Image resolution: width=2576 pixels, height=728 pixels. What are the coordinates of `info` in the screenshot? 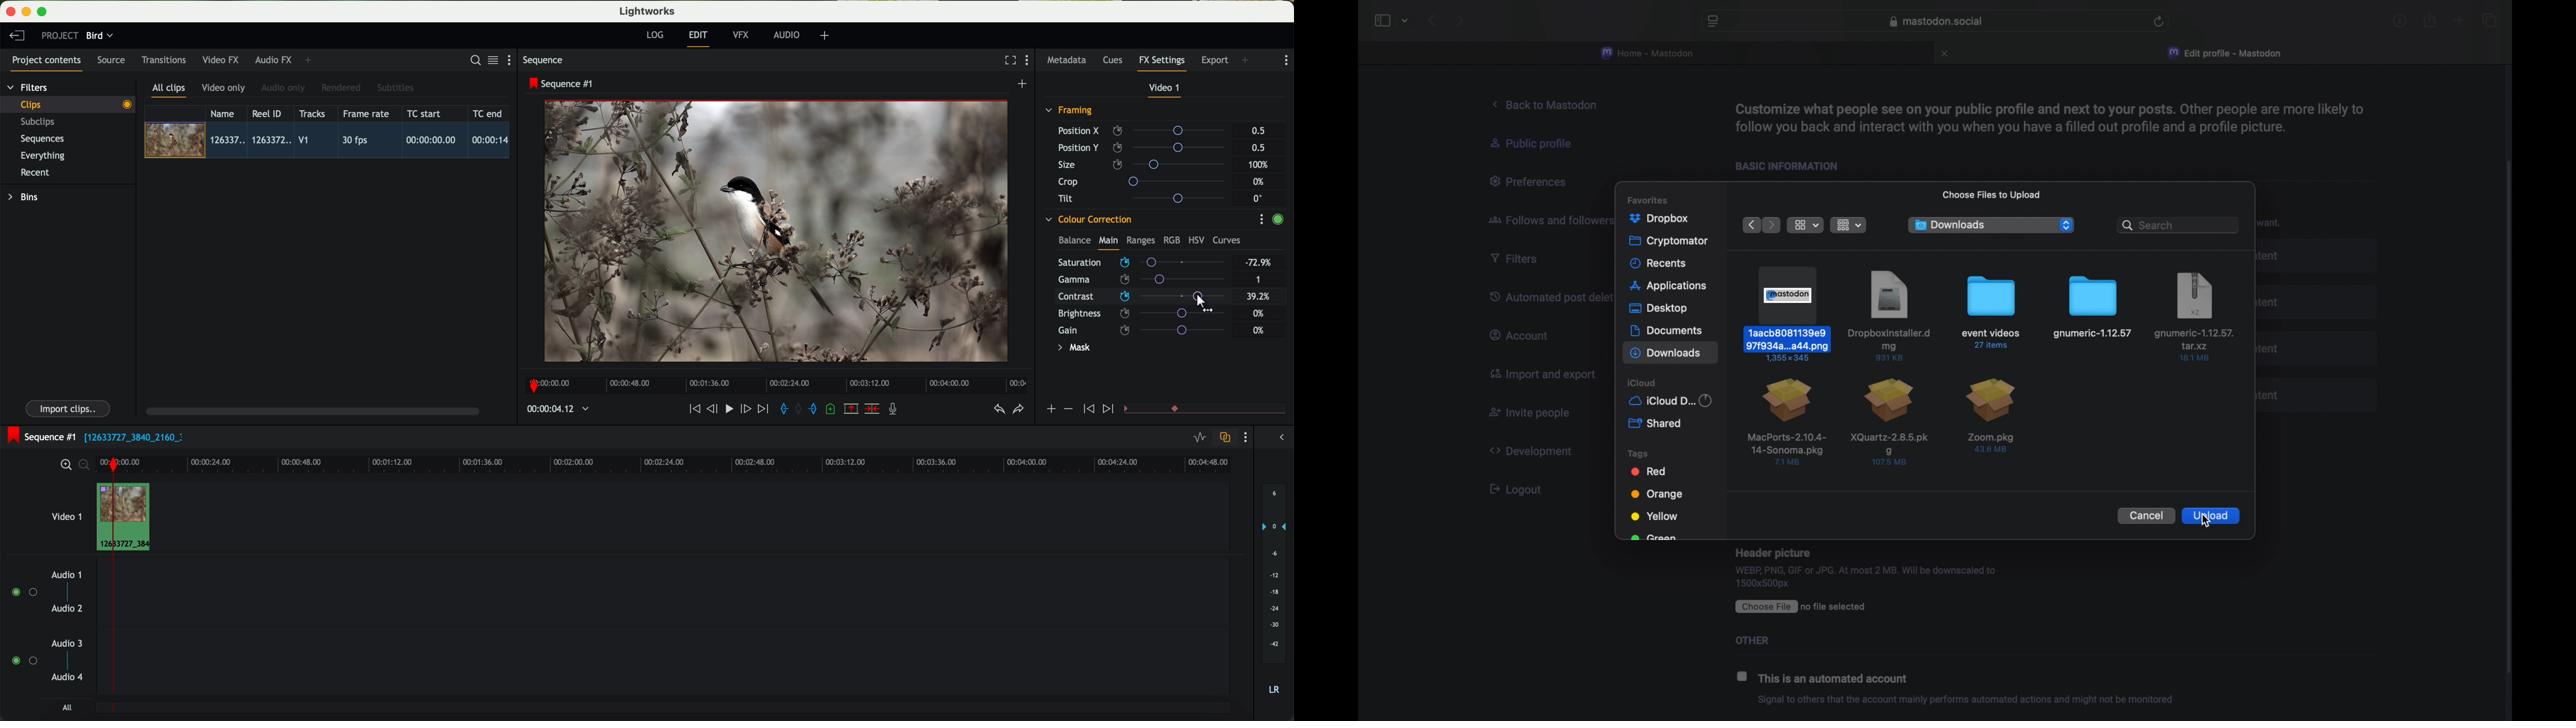 It's located at (2048, 117).